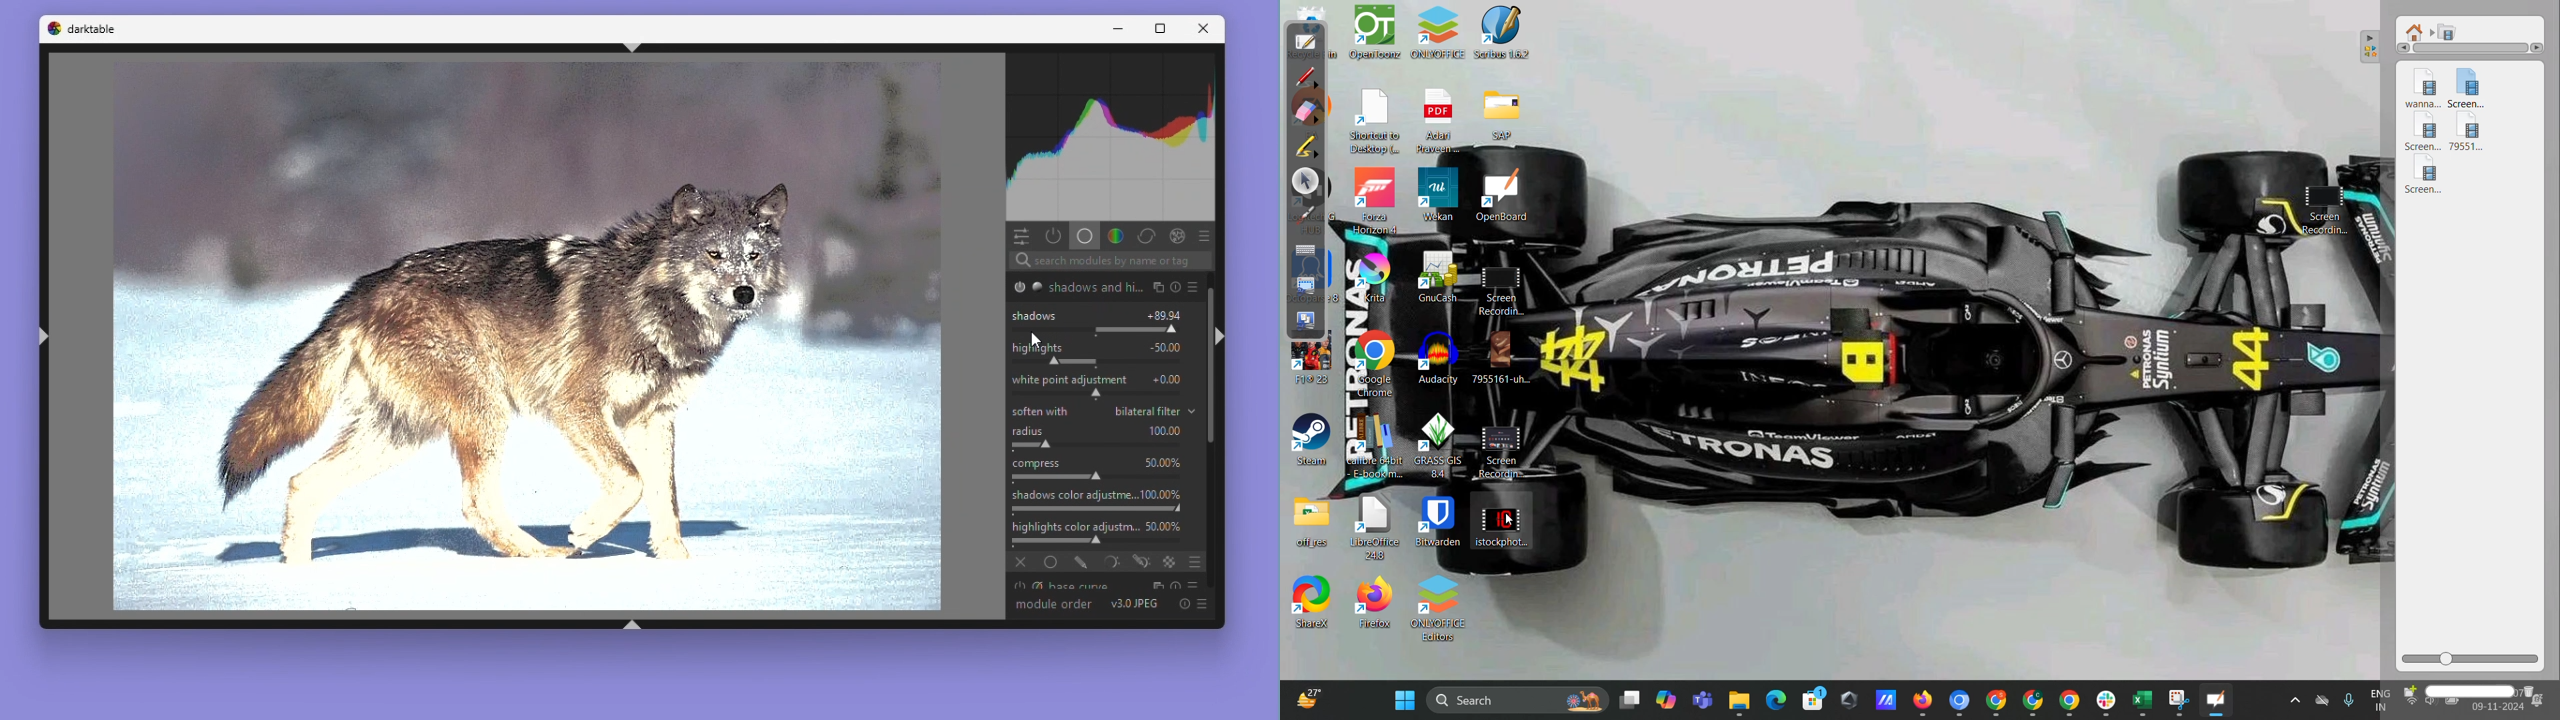  Describe the element at coordinates (1160, 586) in the screenshot. I see `multiple instance actions` at that location.